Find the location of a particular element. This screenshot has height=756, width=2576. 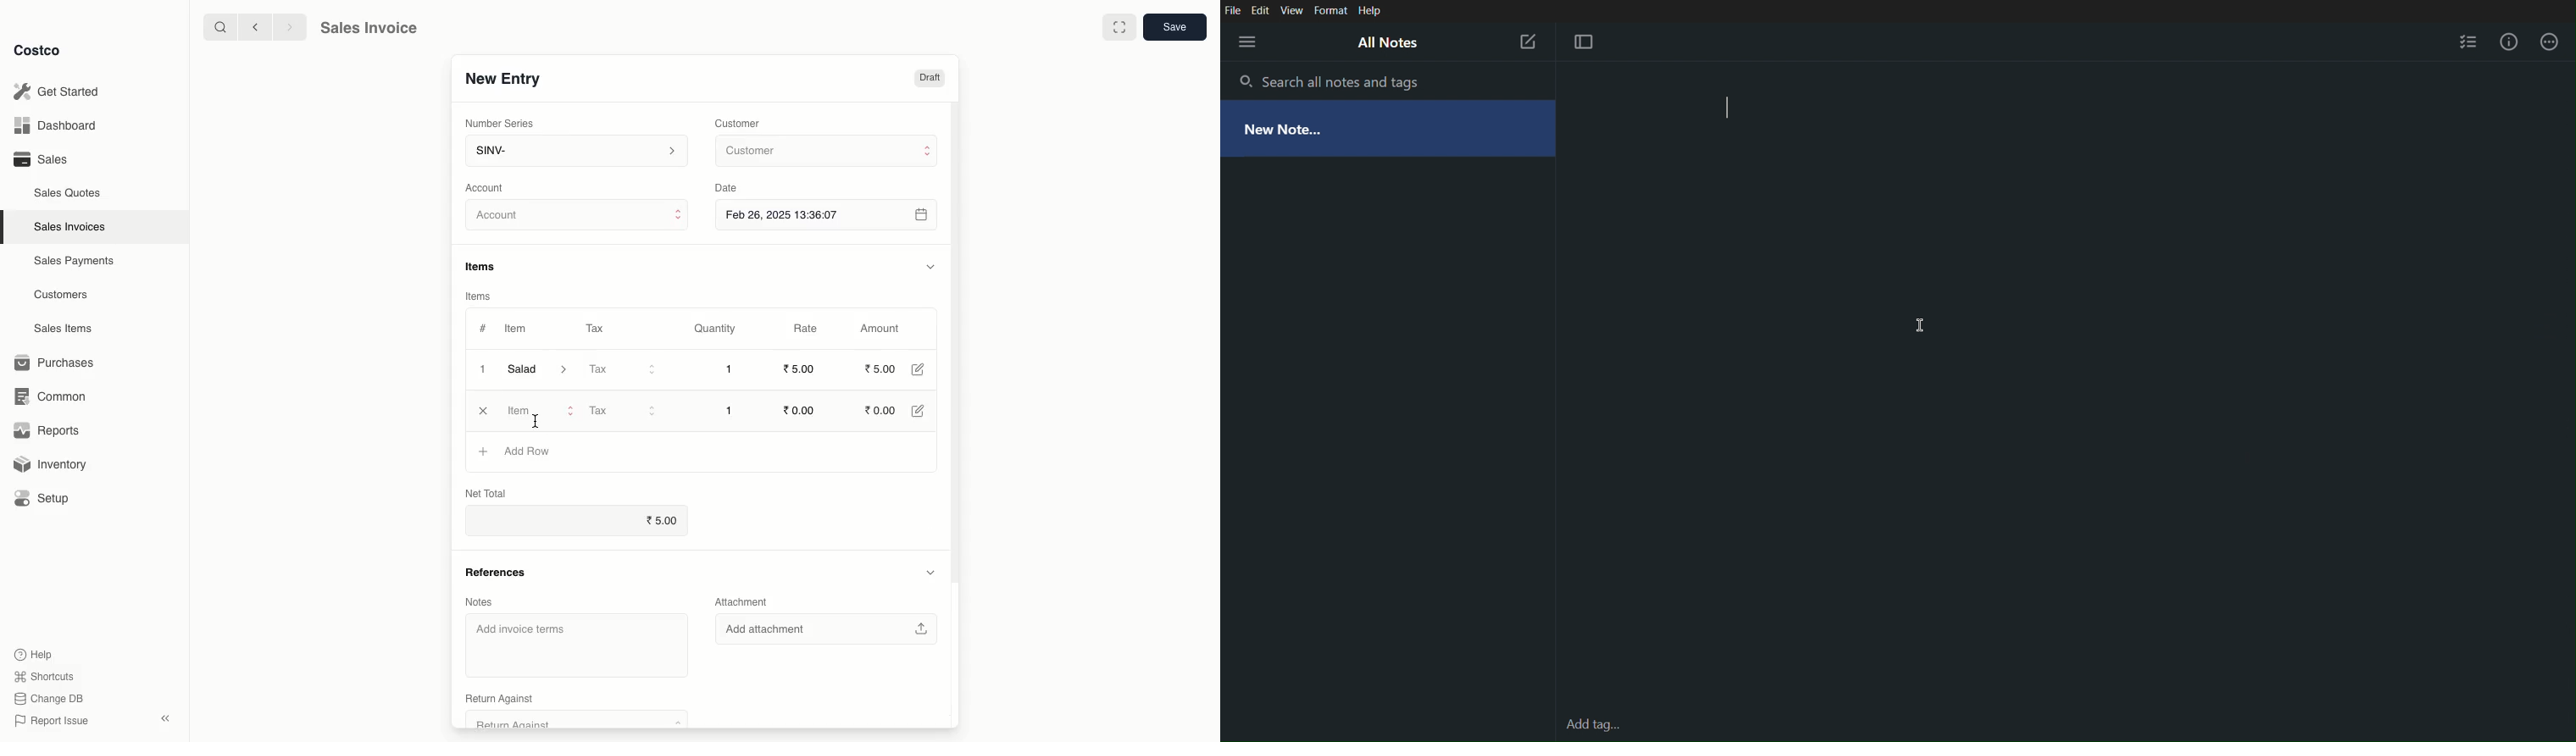

Hide is located at coordinates (930, 266).